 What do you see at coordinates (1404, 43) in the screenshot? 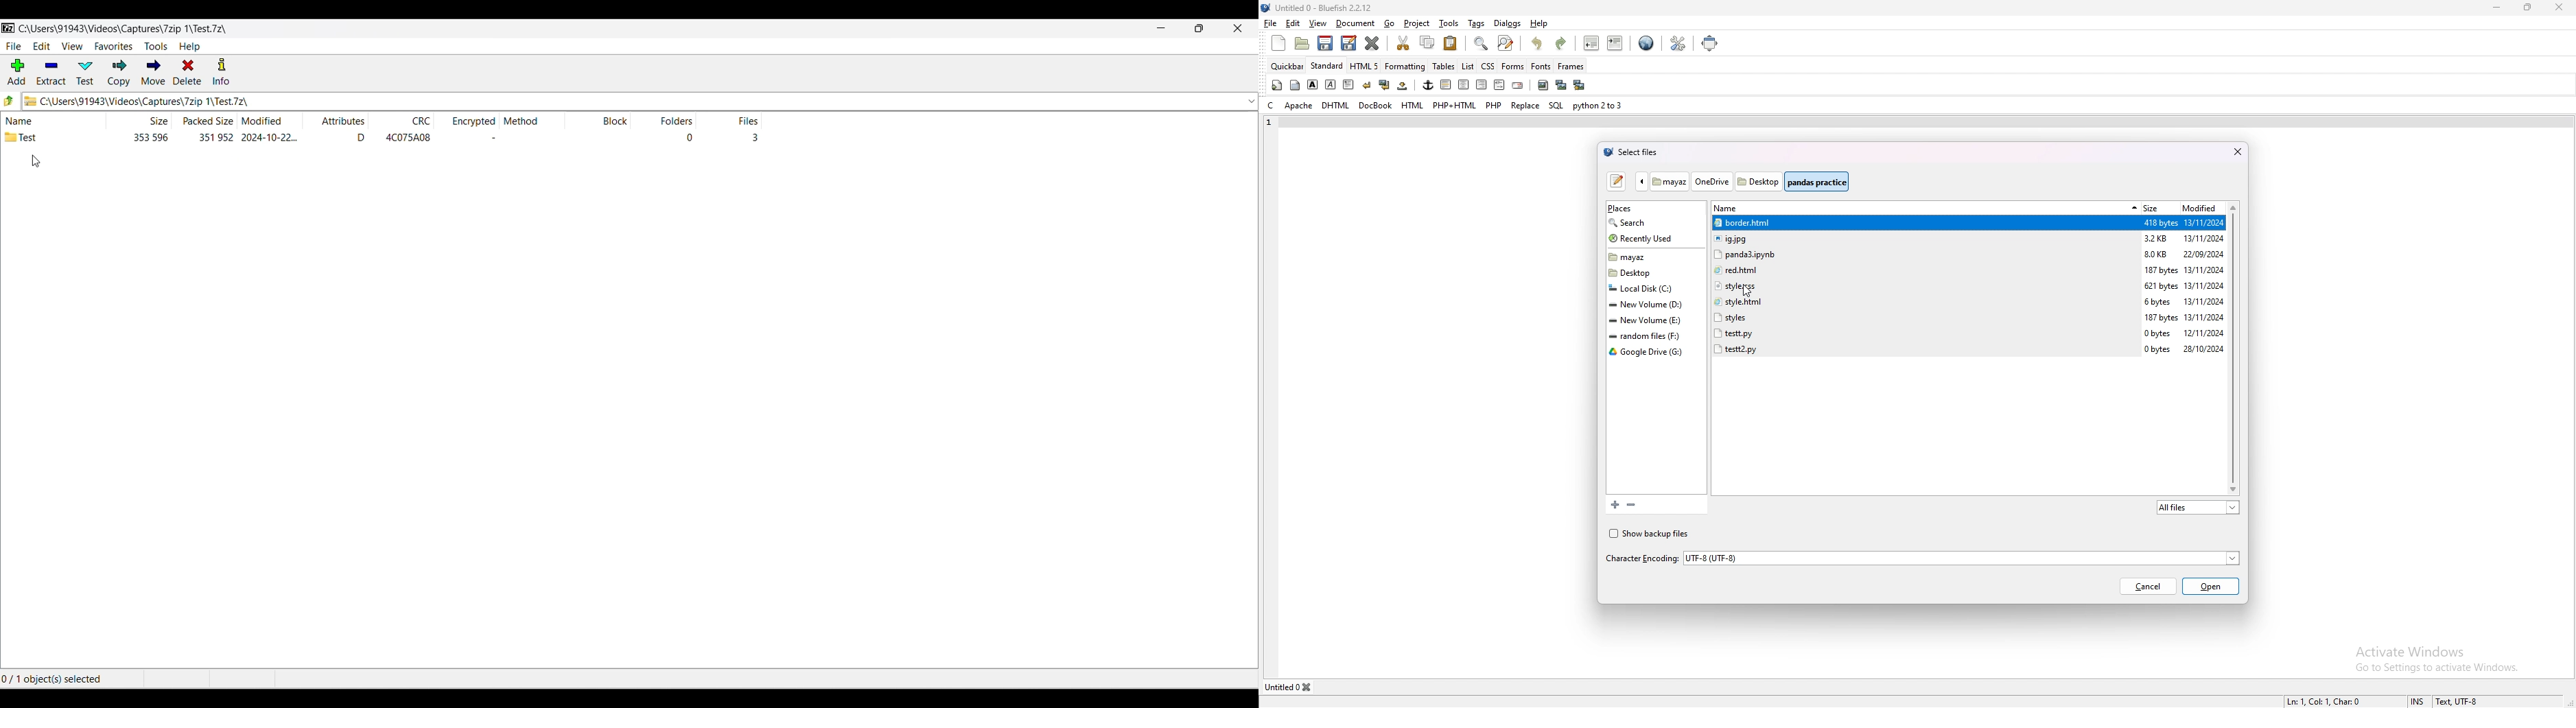
I see `cut` at bounding box center [1404, 43].